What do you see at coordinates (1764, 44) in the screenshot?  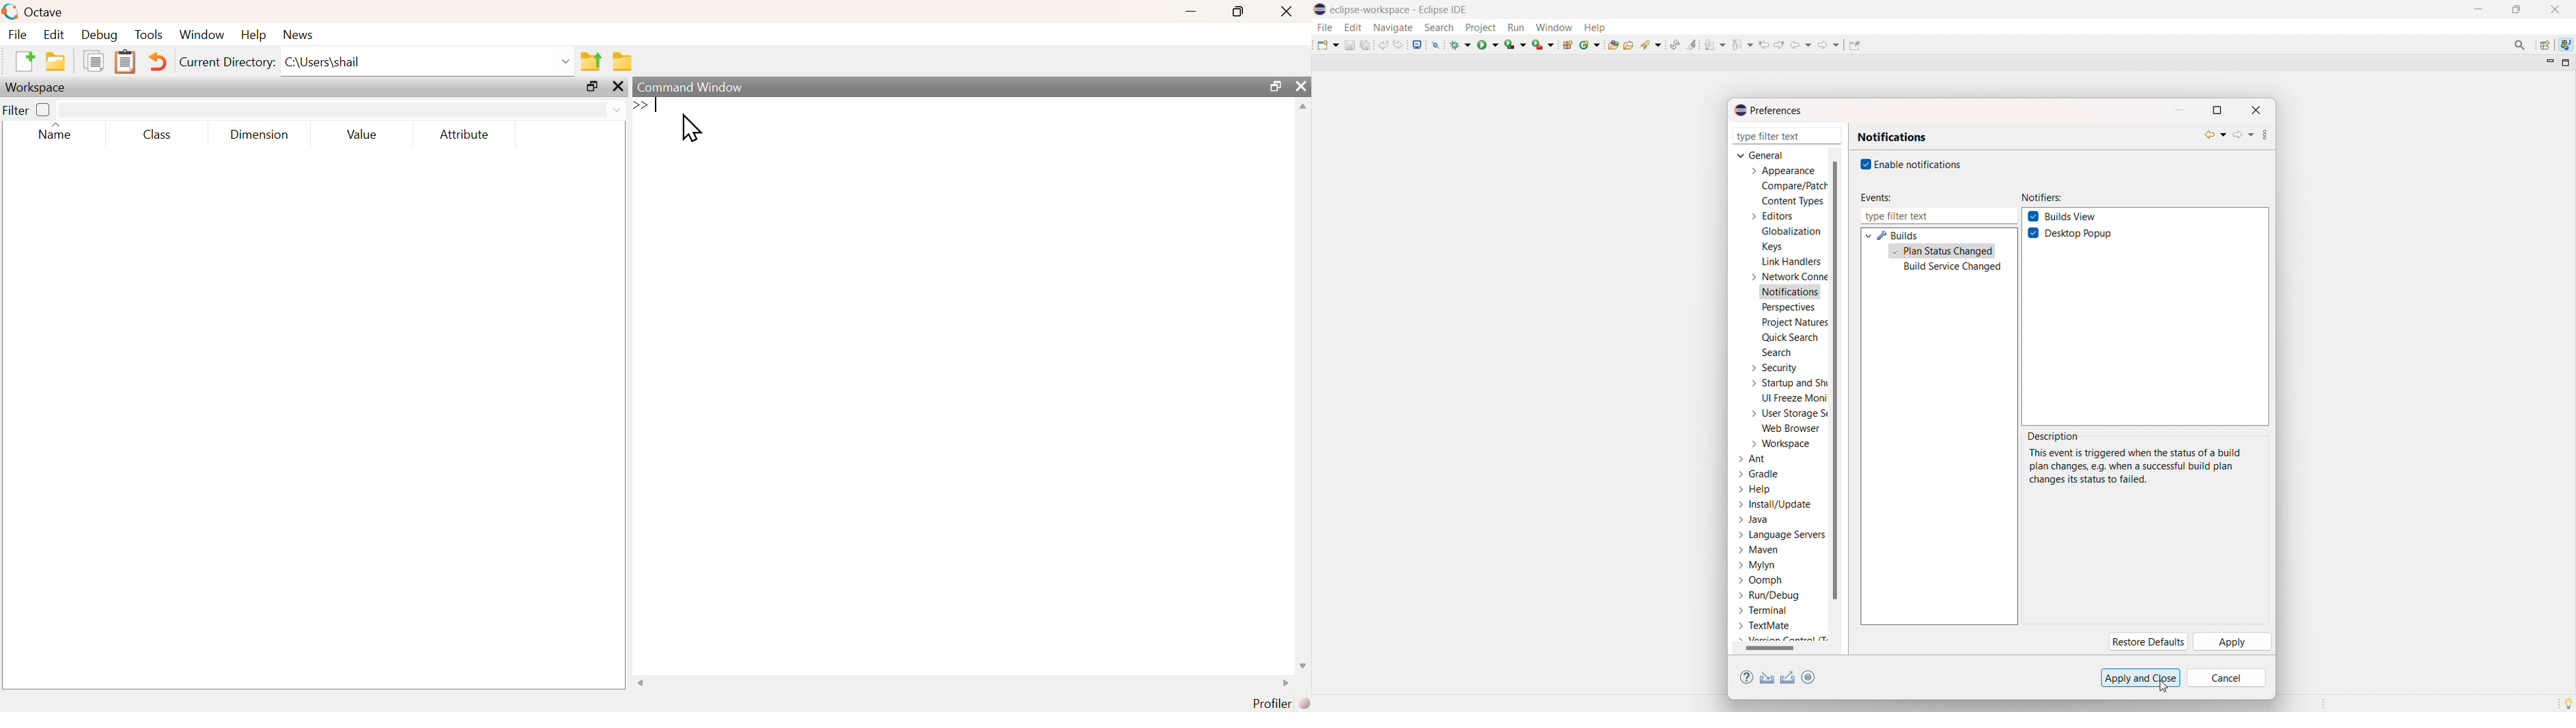 I see `view previous location` at bounding box center [1764, 44].